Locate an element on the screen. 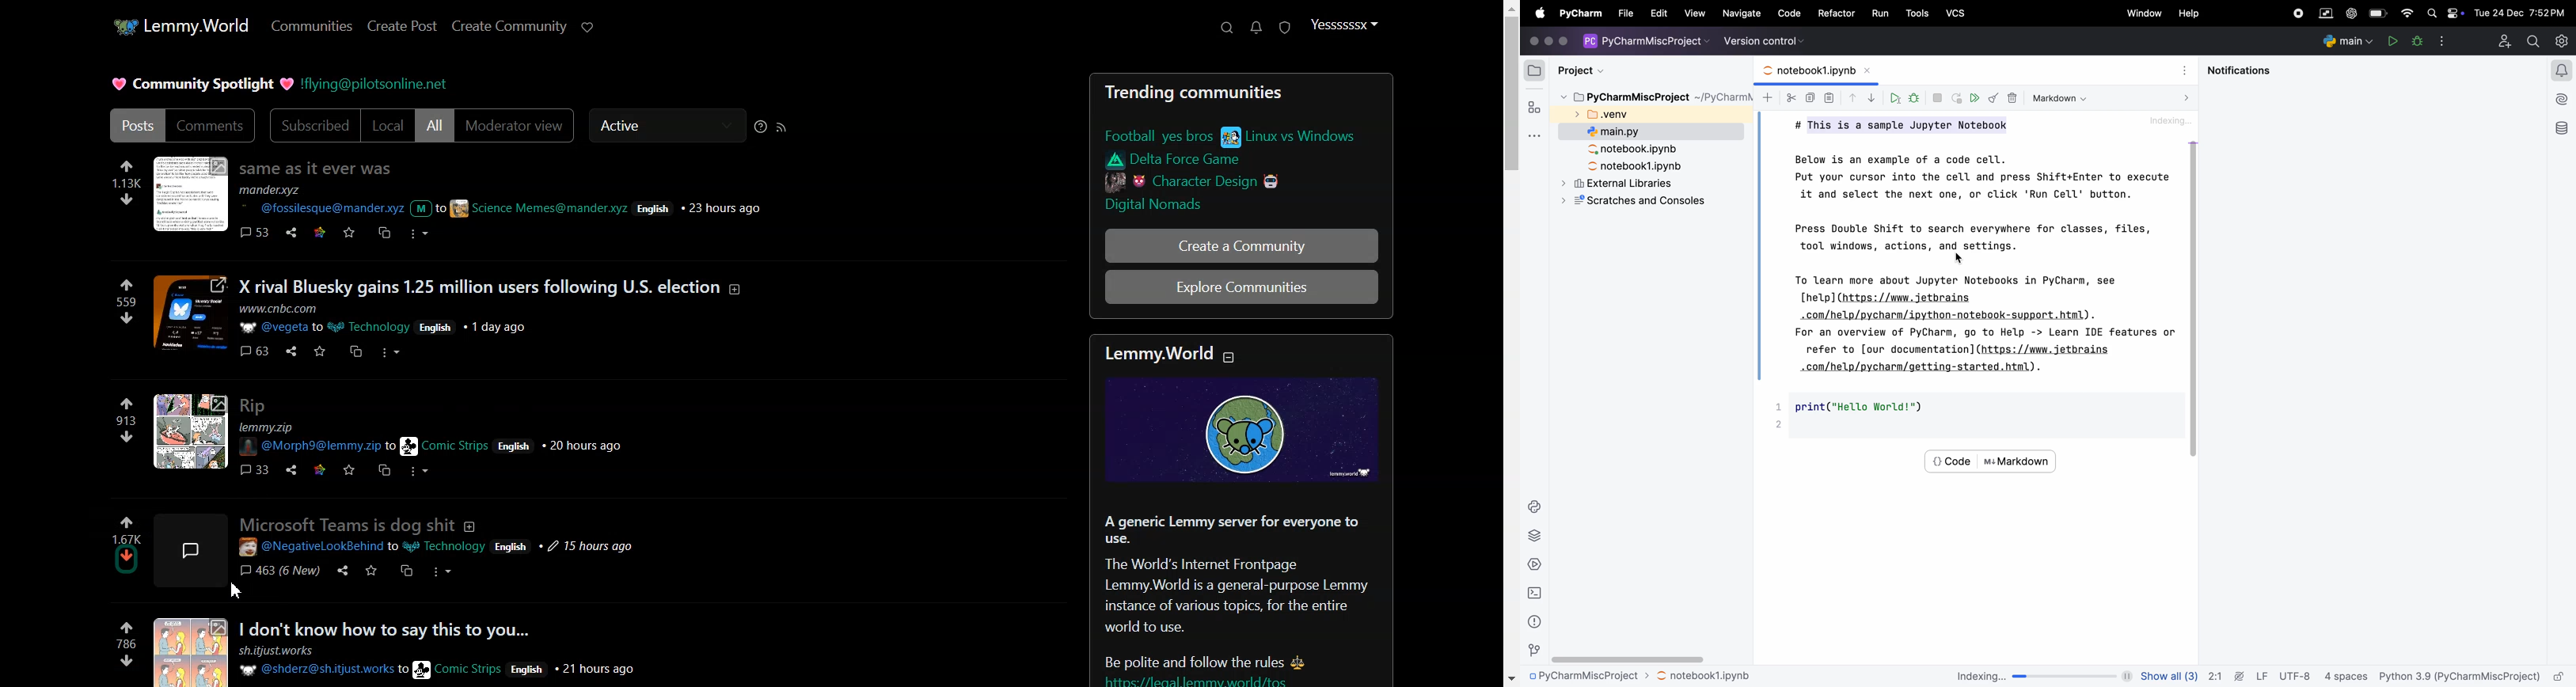 This screenshot has width=2576, height=700. Create Post is located at coordinates (402, 25).